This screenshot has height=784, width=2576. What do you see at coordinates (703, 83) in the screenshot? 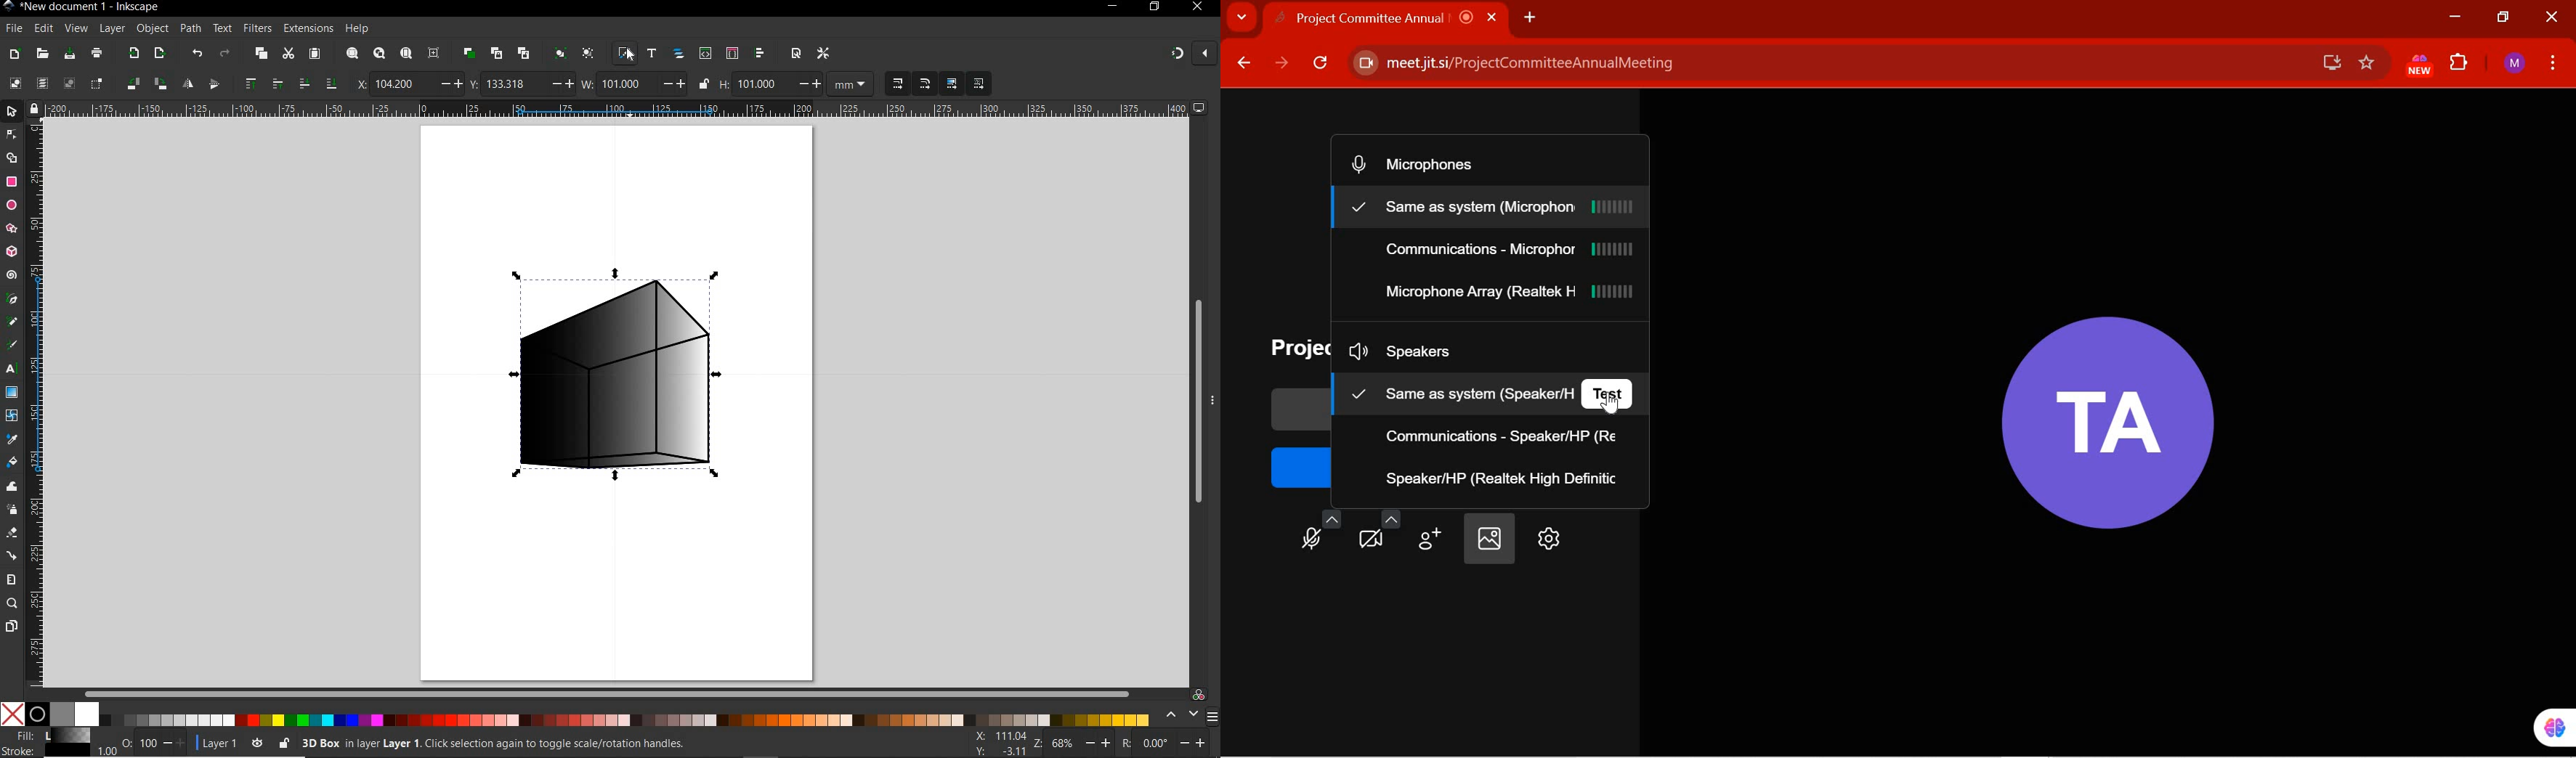
I see `LOCK/UNLOCK WIDTH AND HEIGHT` at bounding box center [703, 83].